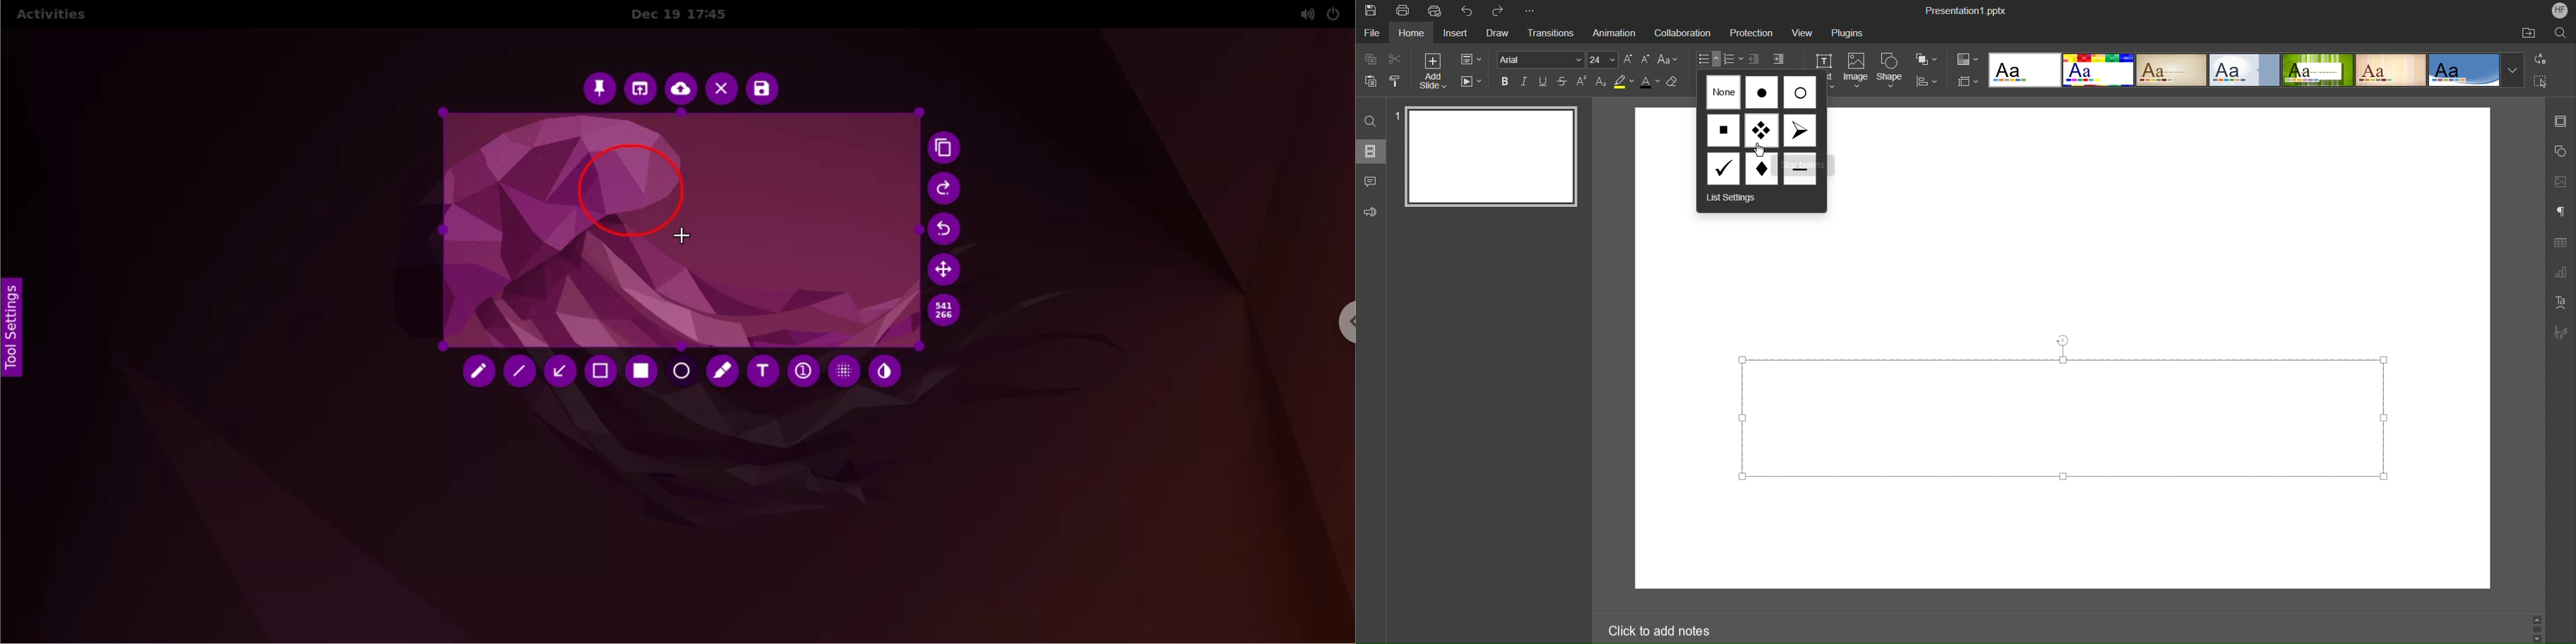 The height and width of the screenshot is (644, 2576). I want to click on Select All, so click(2543, 81).